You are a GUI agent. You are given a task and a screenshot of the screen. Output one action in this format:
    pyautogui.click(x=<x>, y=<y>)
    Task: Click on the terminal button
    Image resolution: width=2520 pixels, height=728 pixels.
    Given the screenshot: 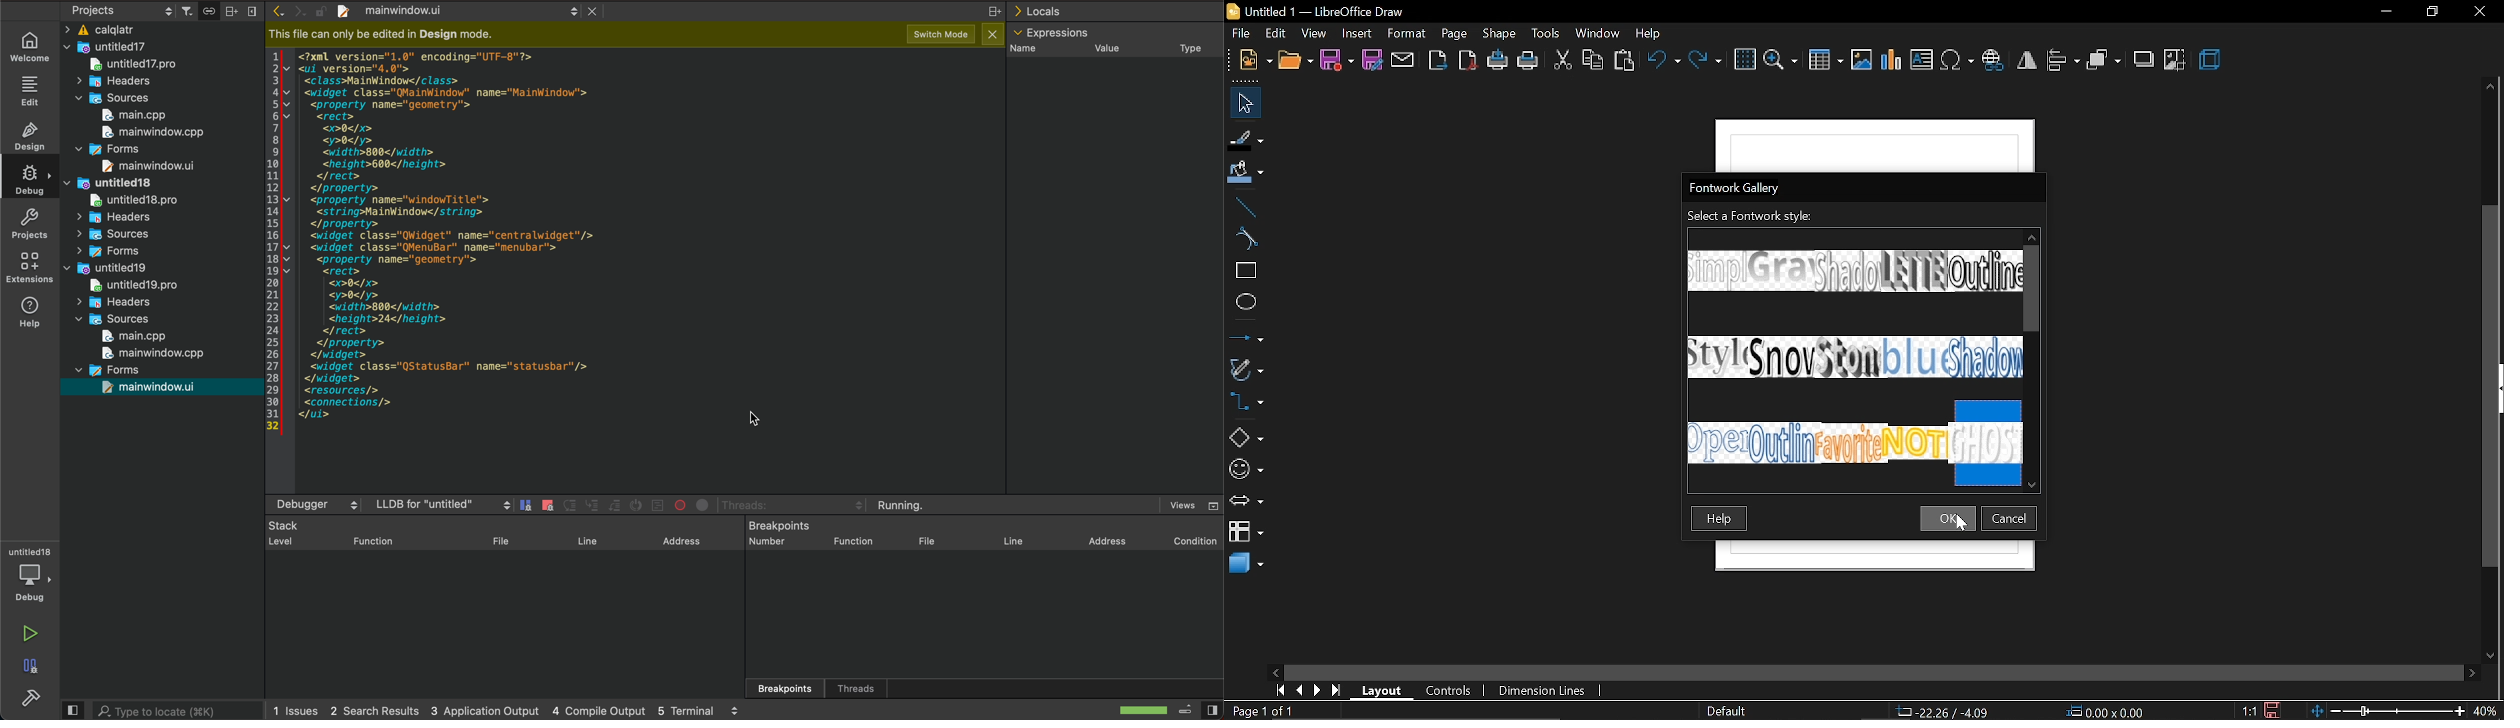 What is the action you would take?
    pyautogui.click(x=660, y=505)
    